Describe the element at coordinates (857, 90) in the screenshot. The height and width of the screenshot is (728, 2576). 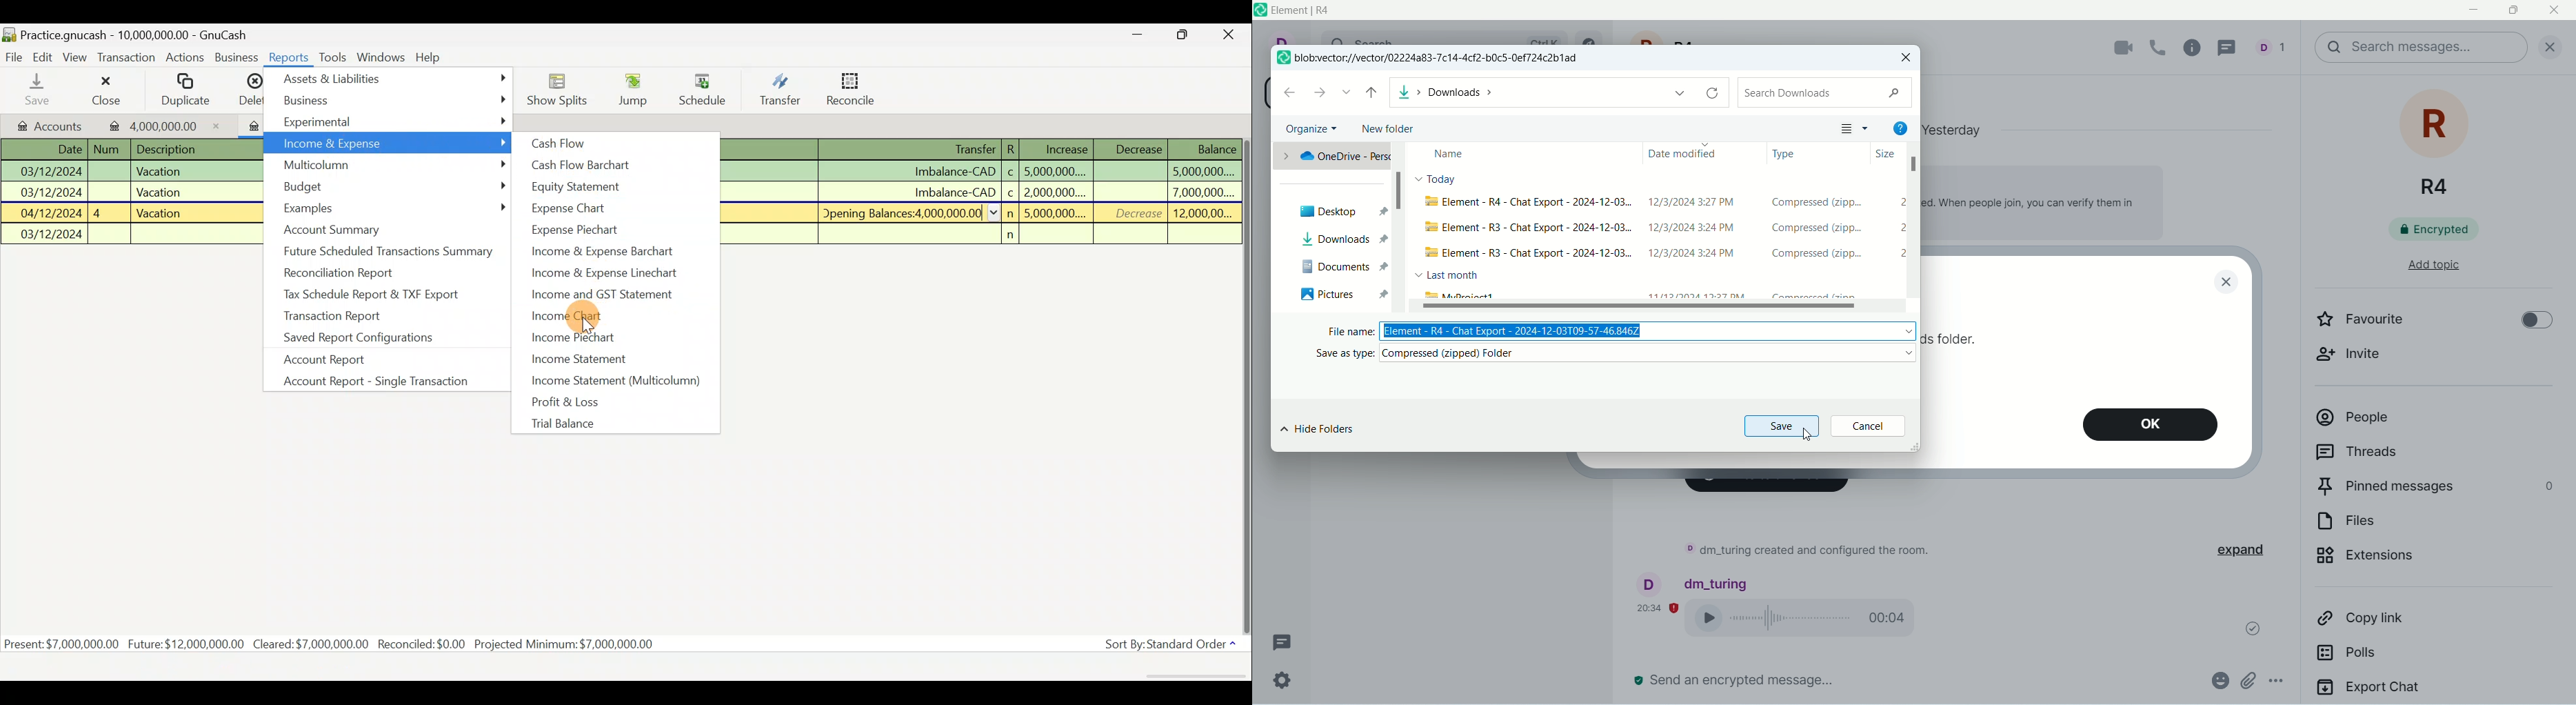
I see `Reconcile` at that location.